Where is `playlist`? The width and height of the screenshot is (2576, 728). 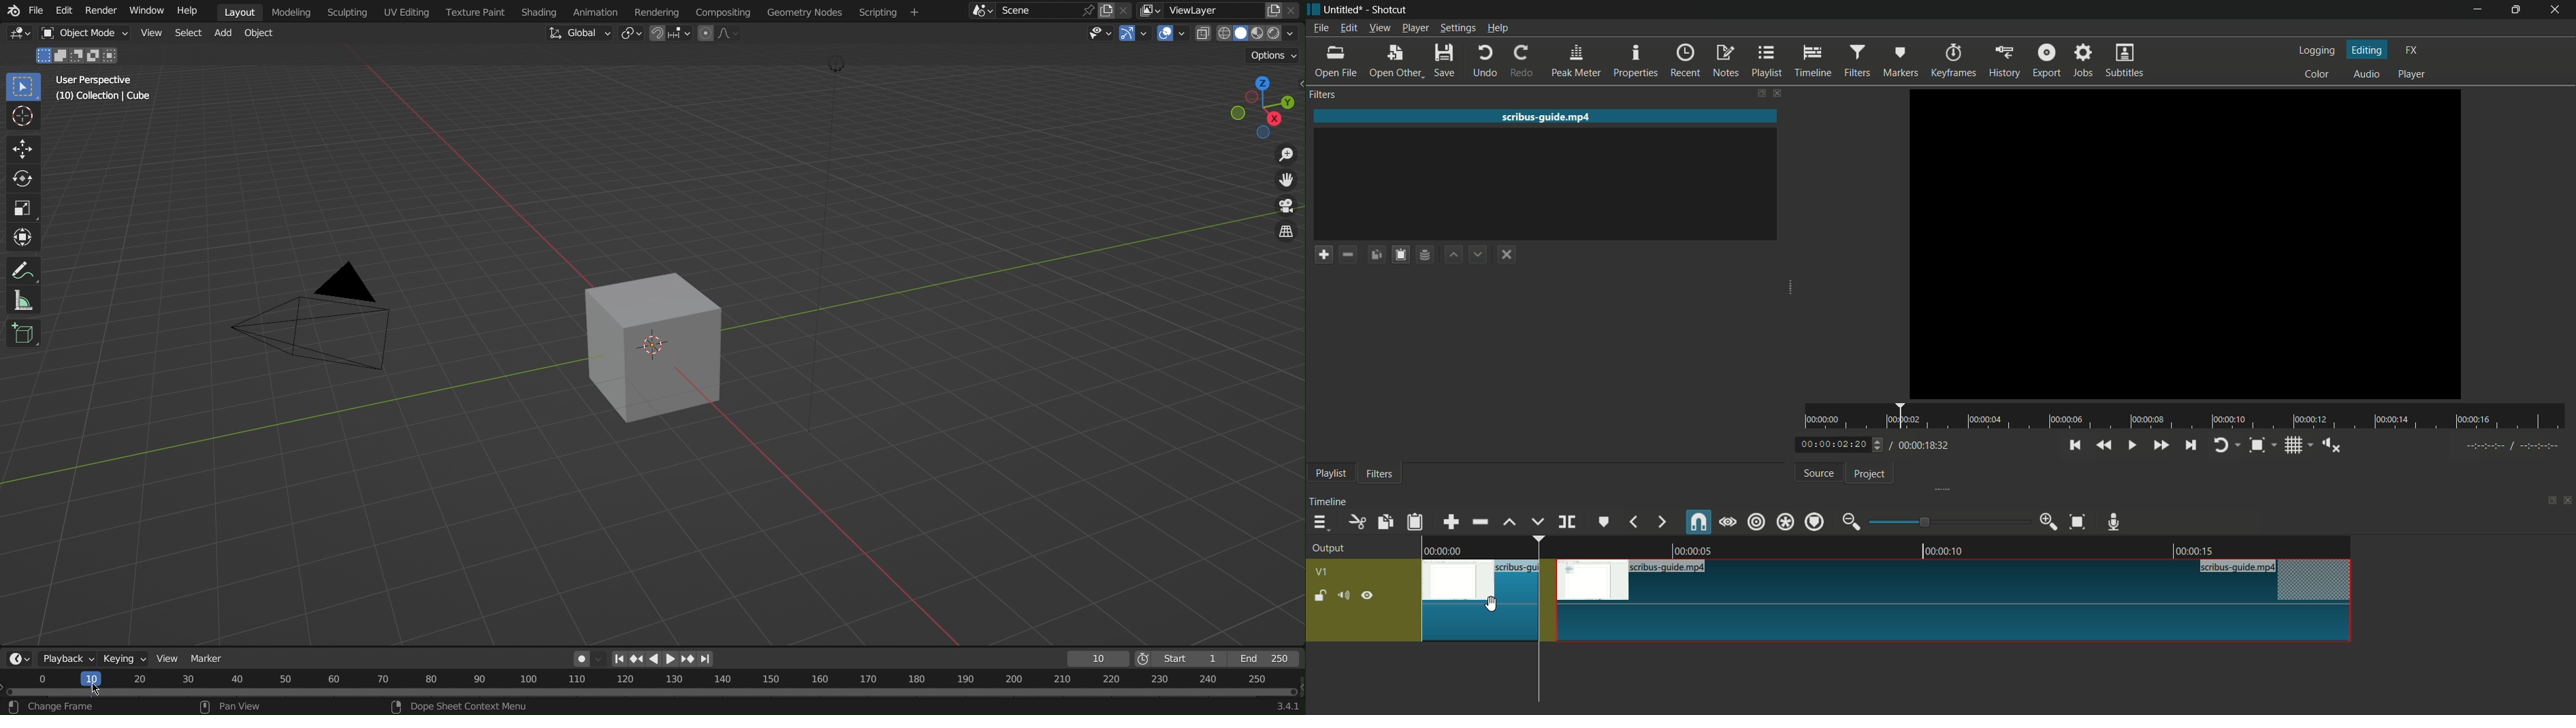 playlist is located at coordinates (1328, 474).